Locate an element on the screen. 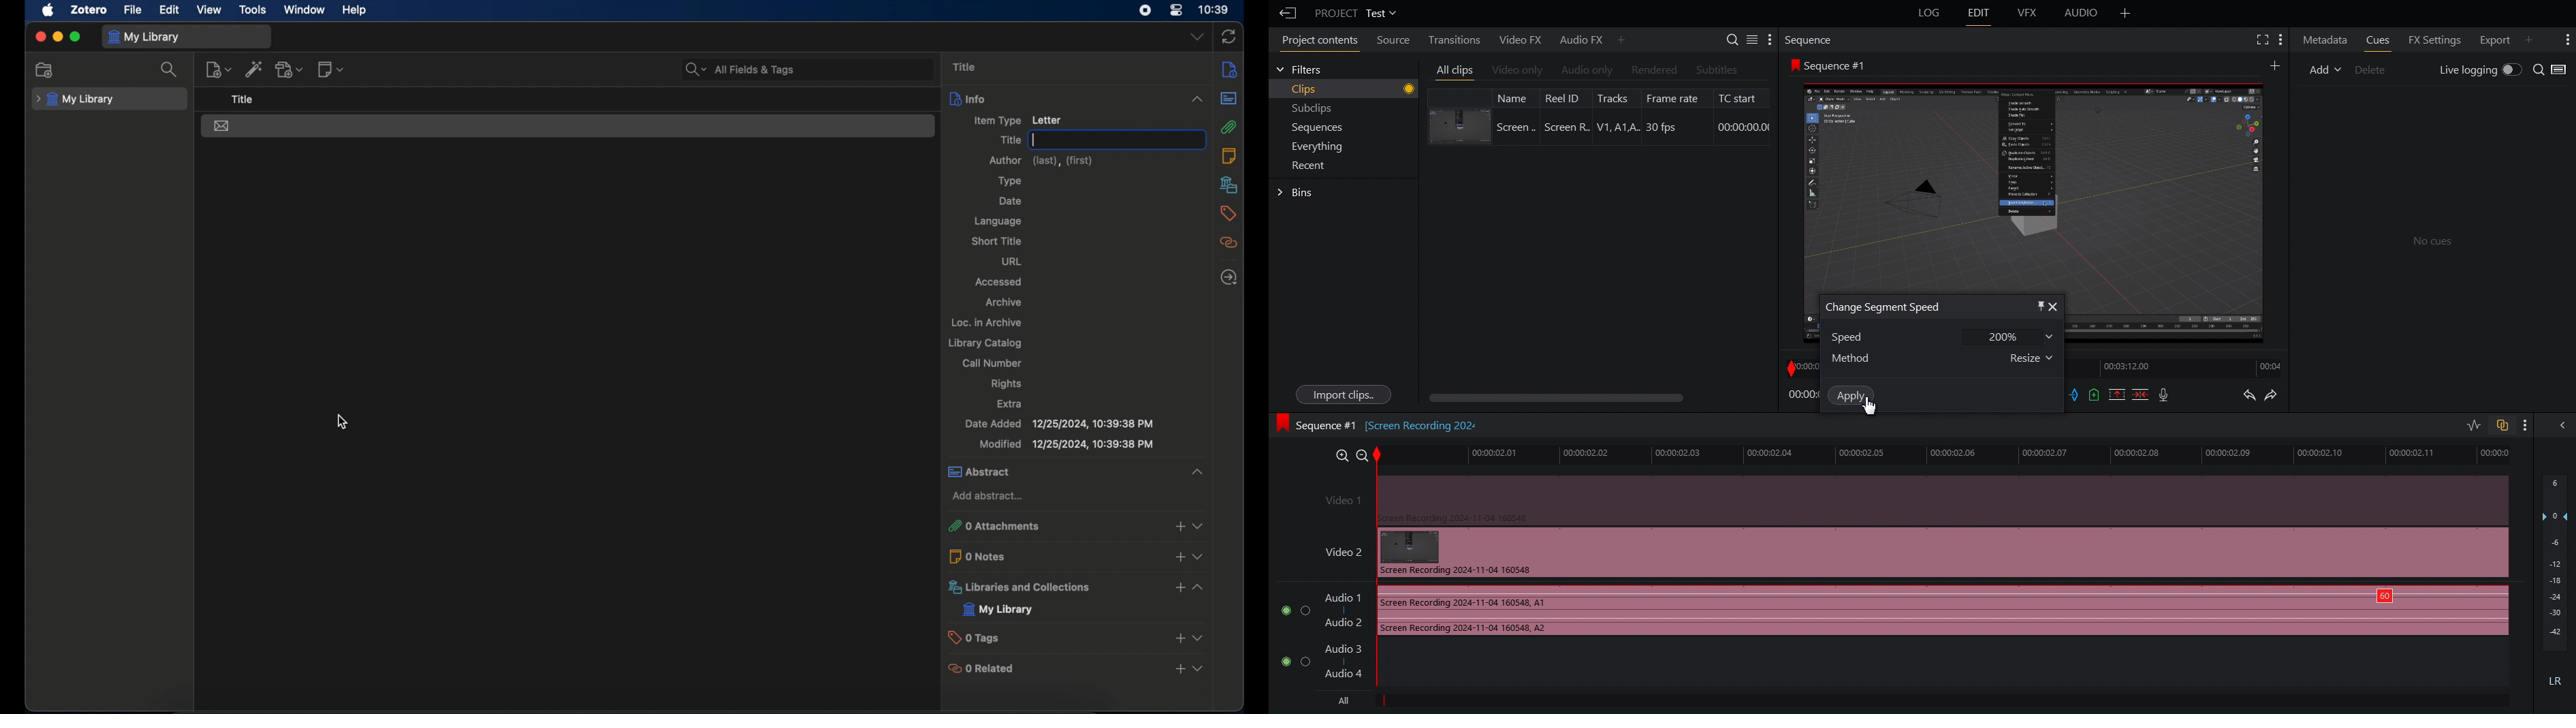 This screenshot has width=2576, height=728. new collection is located at coordinates (46, 71).